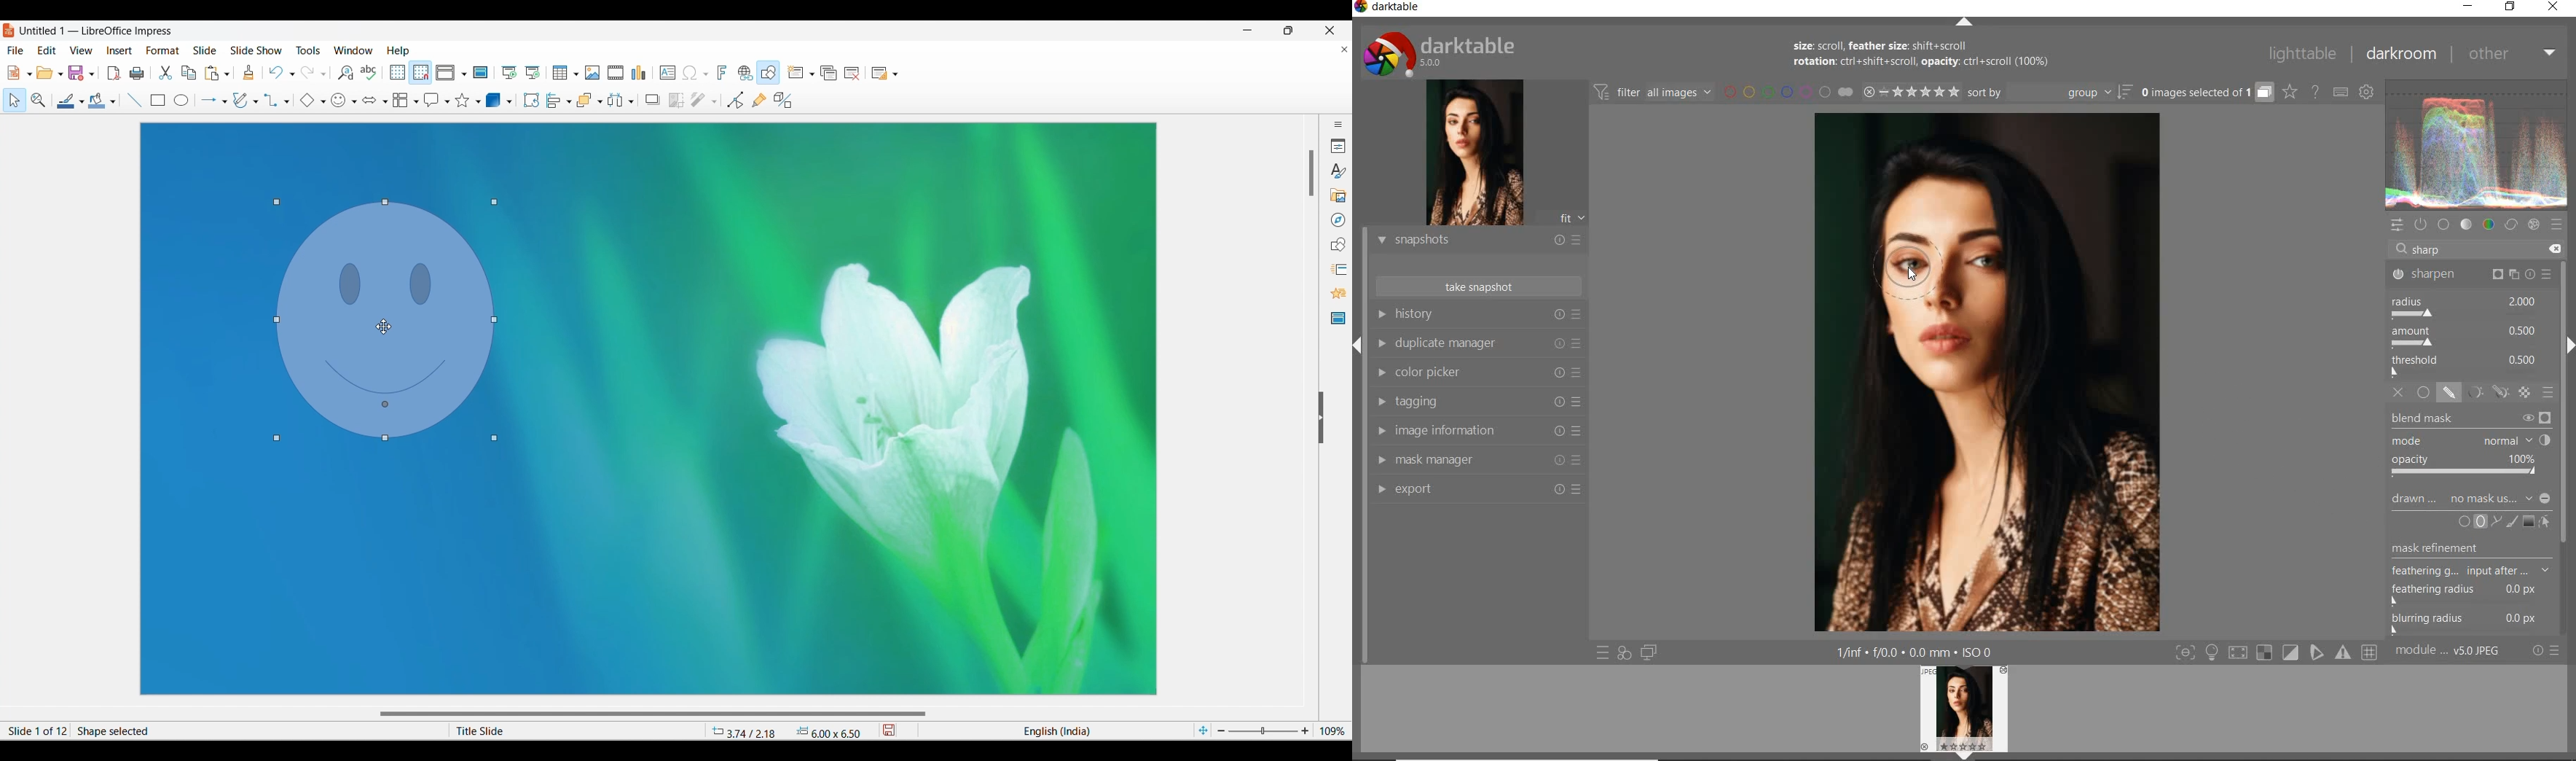  What do you see at coordinates (1936, 56) in the screenshot?
I see `size: scroll, feather size: shift+scroll
rotation: ctrl+shift+scroll, opacity: ctrl+scroll (100%)` at bounding box center [1936, 56].